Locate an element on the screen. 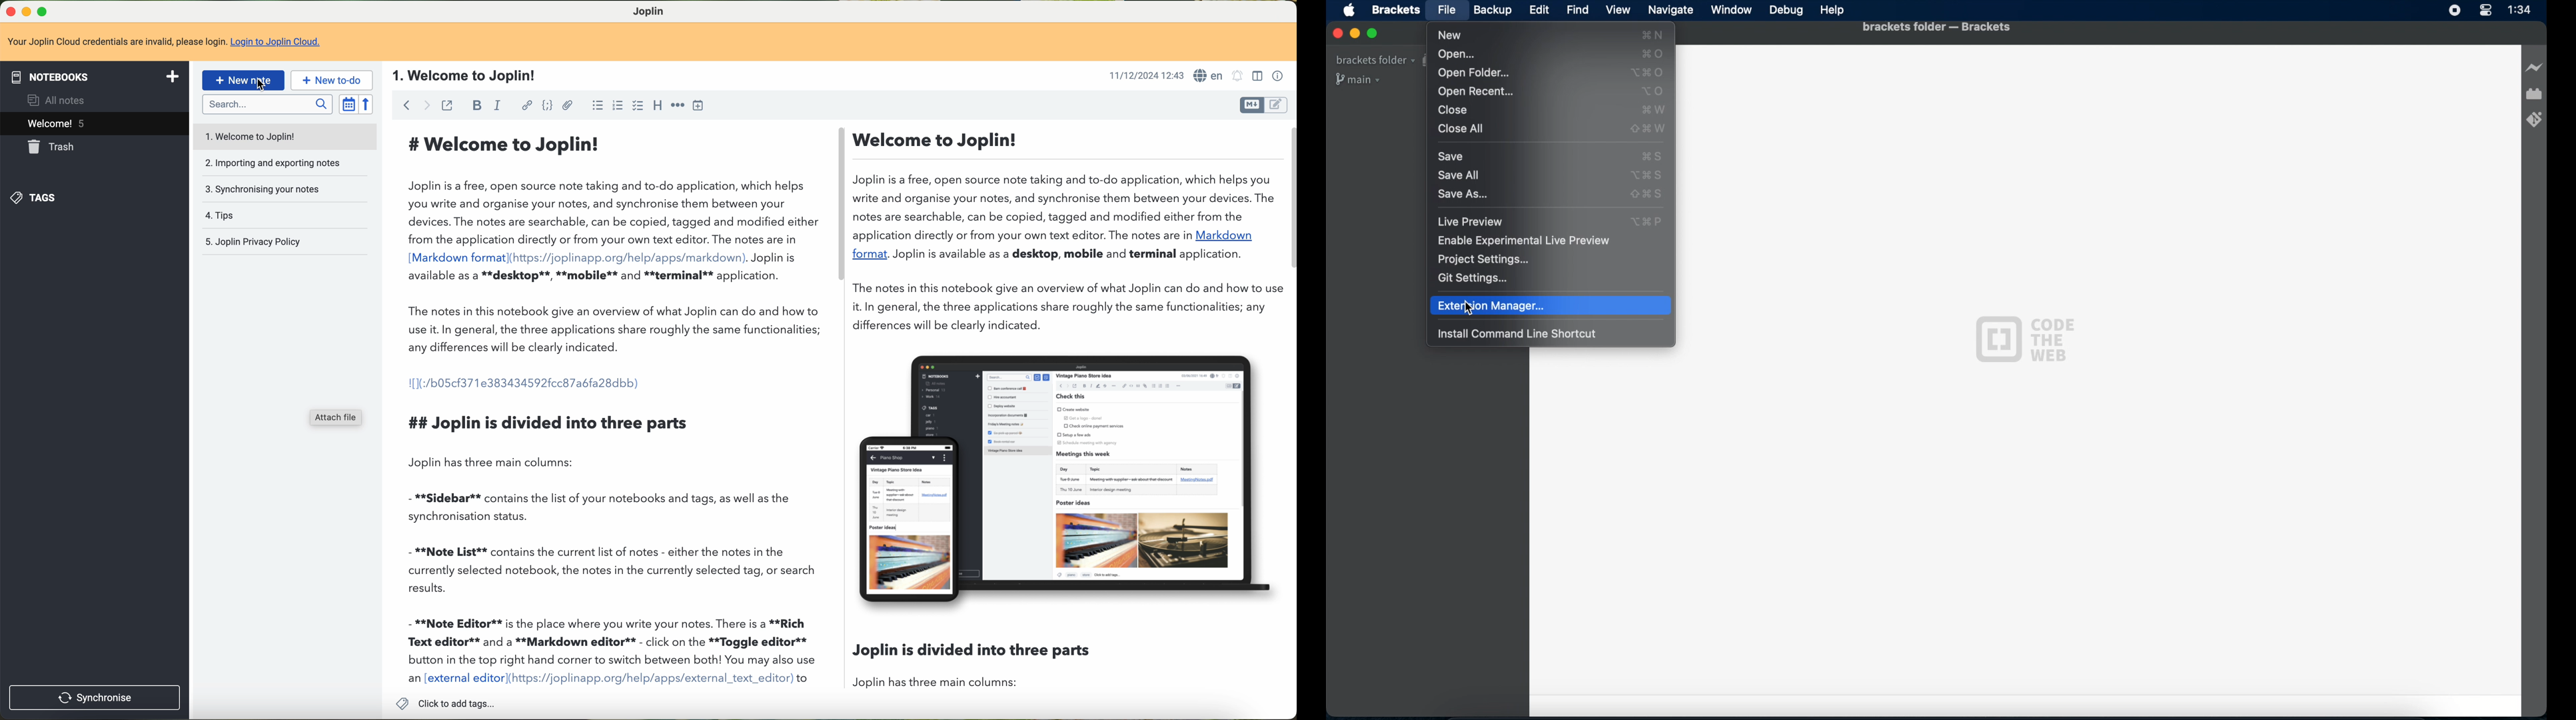 The width and height of the screenshot is (2576, 728). View is located at coordinates (1617, 9).